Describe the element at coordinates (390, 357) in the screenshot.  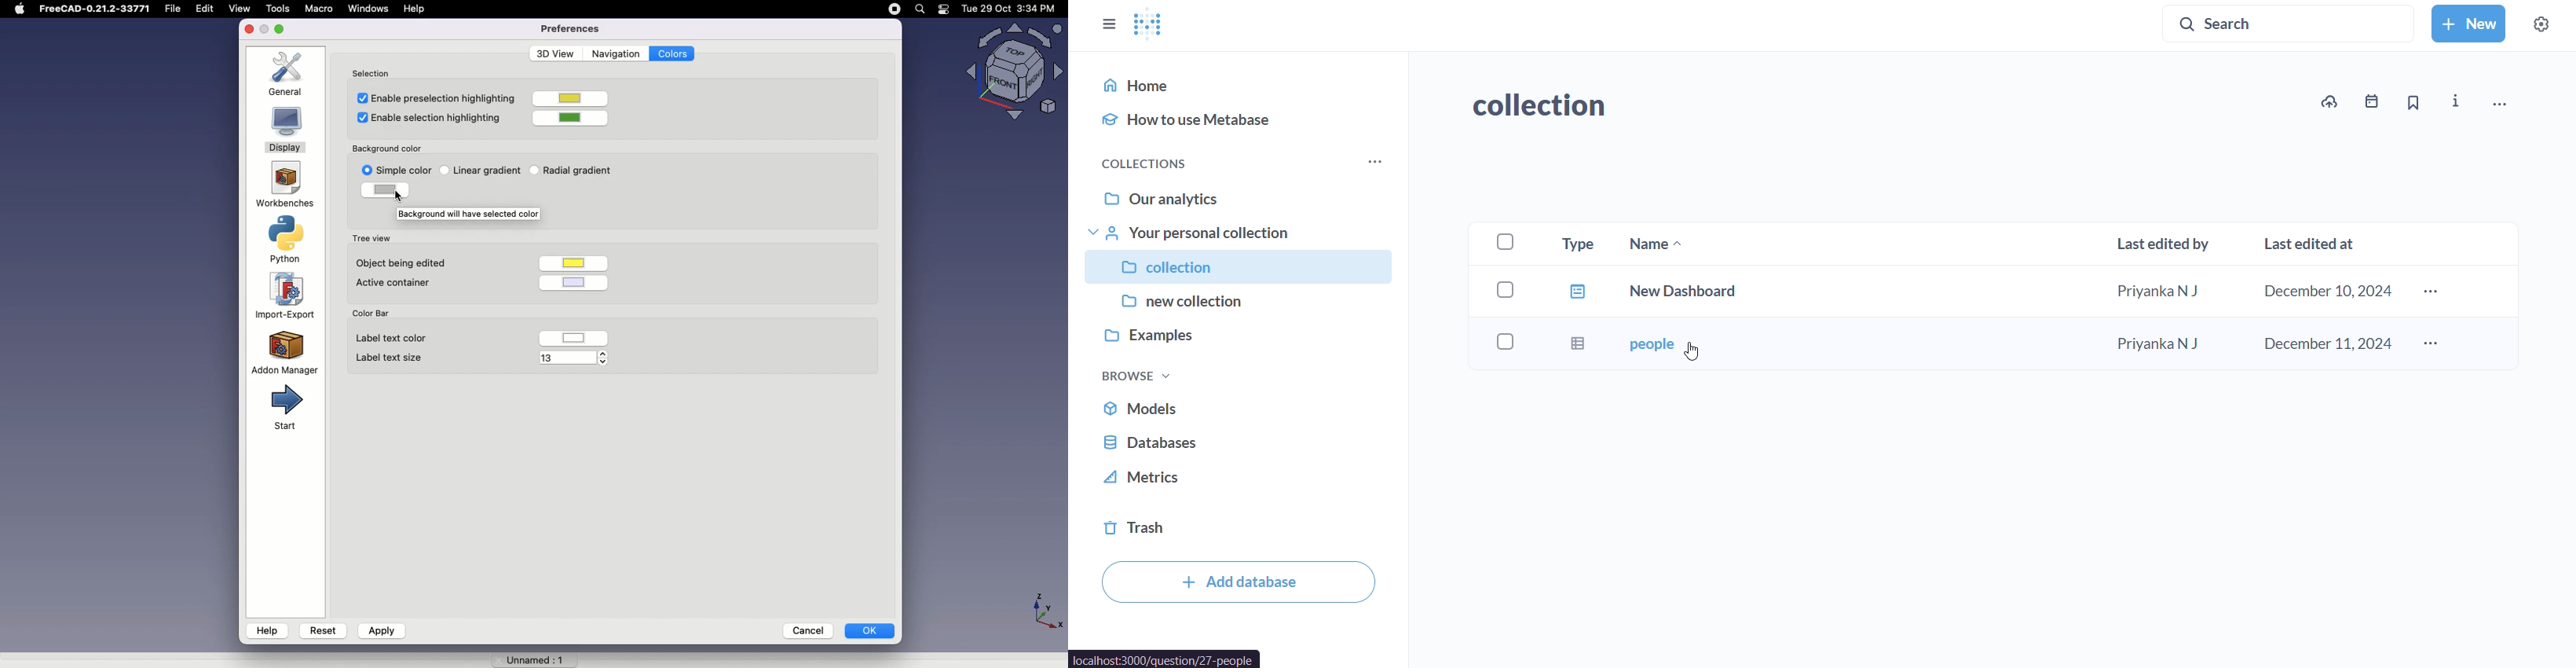
I see `Label text size` at that location.